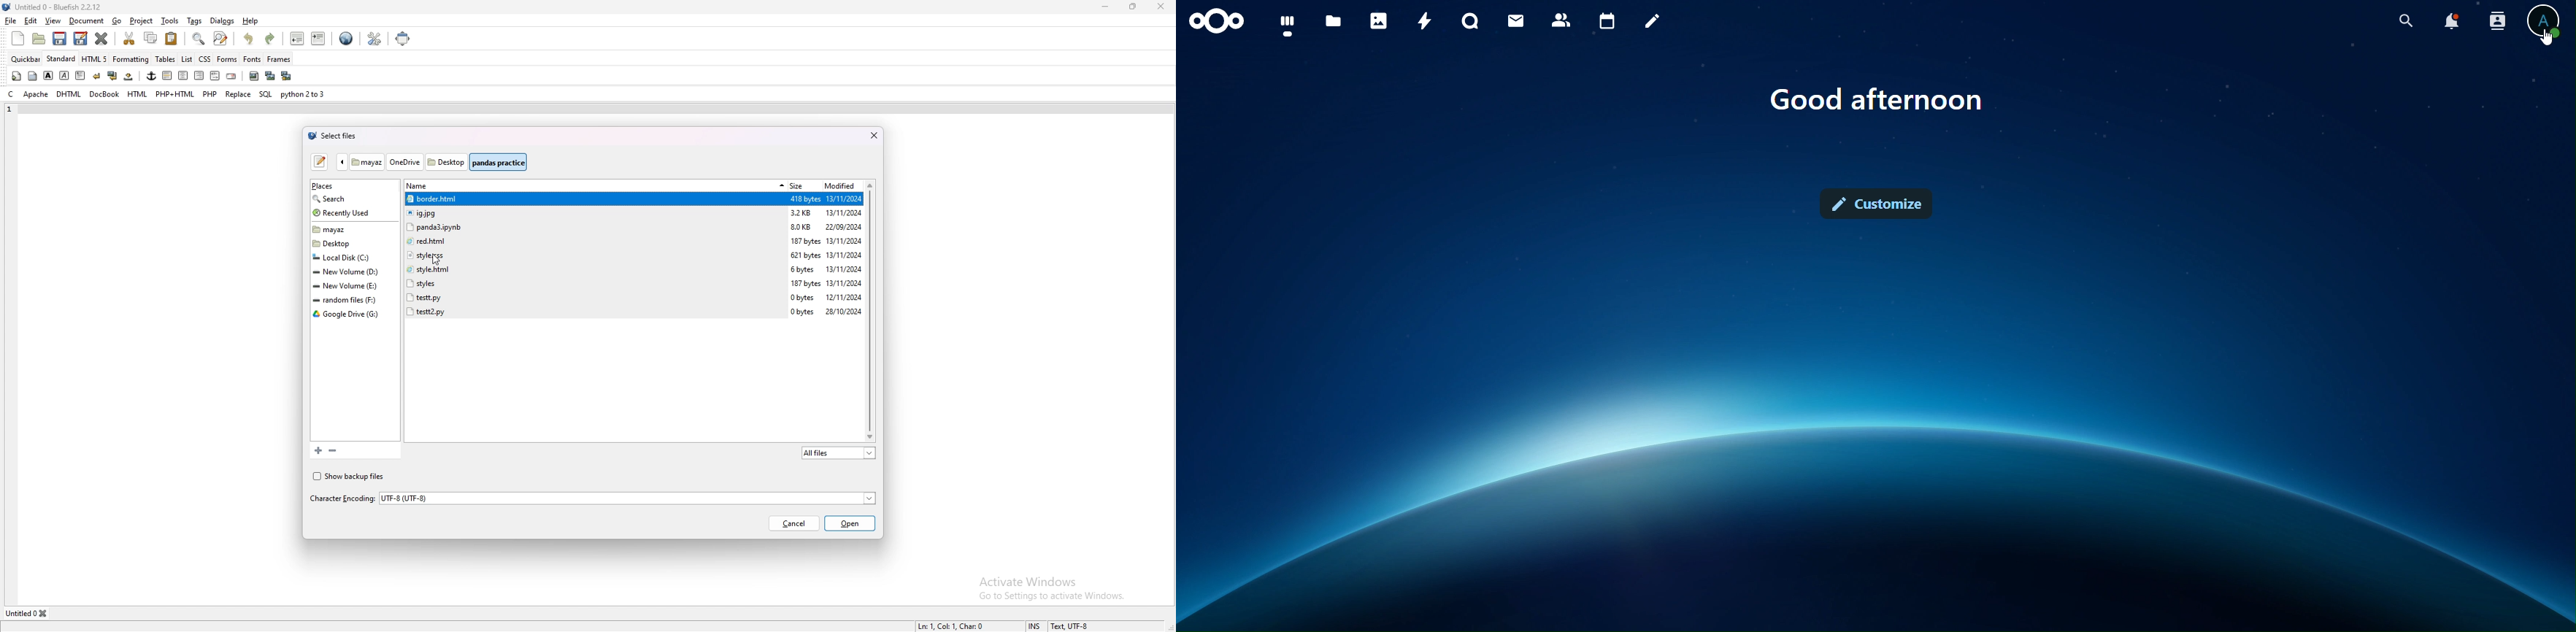 The width and height of the screenshot is (2576, 644). Describe the element at coordinates (403, 39) in the screenshot. I see `full screen` at that location.